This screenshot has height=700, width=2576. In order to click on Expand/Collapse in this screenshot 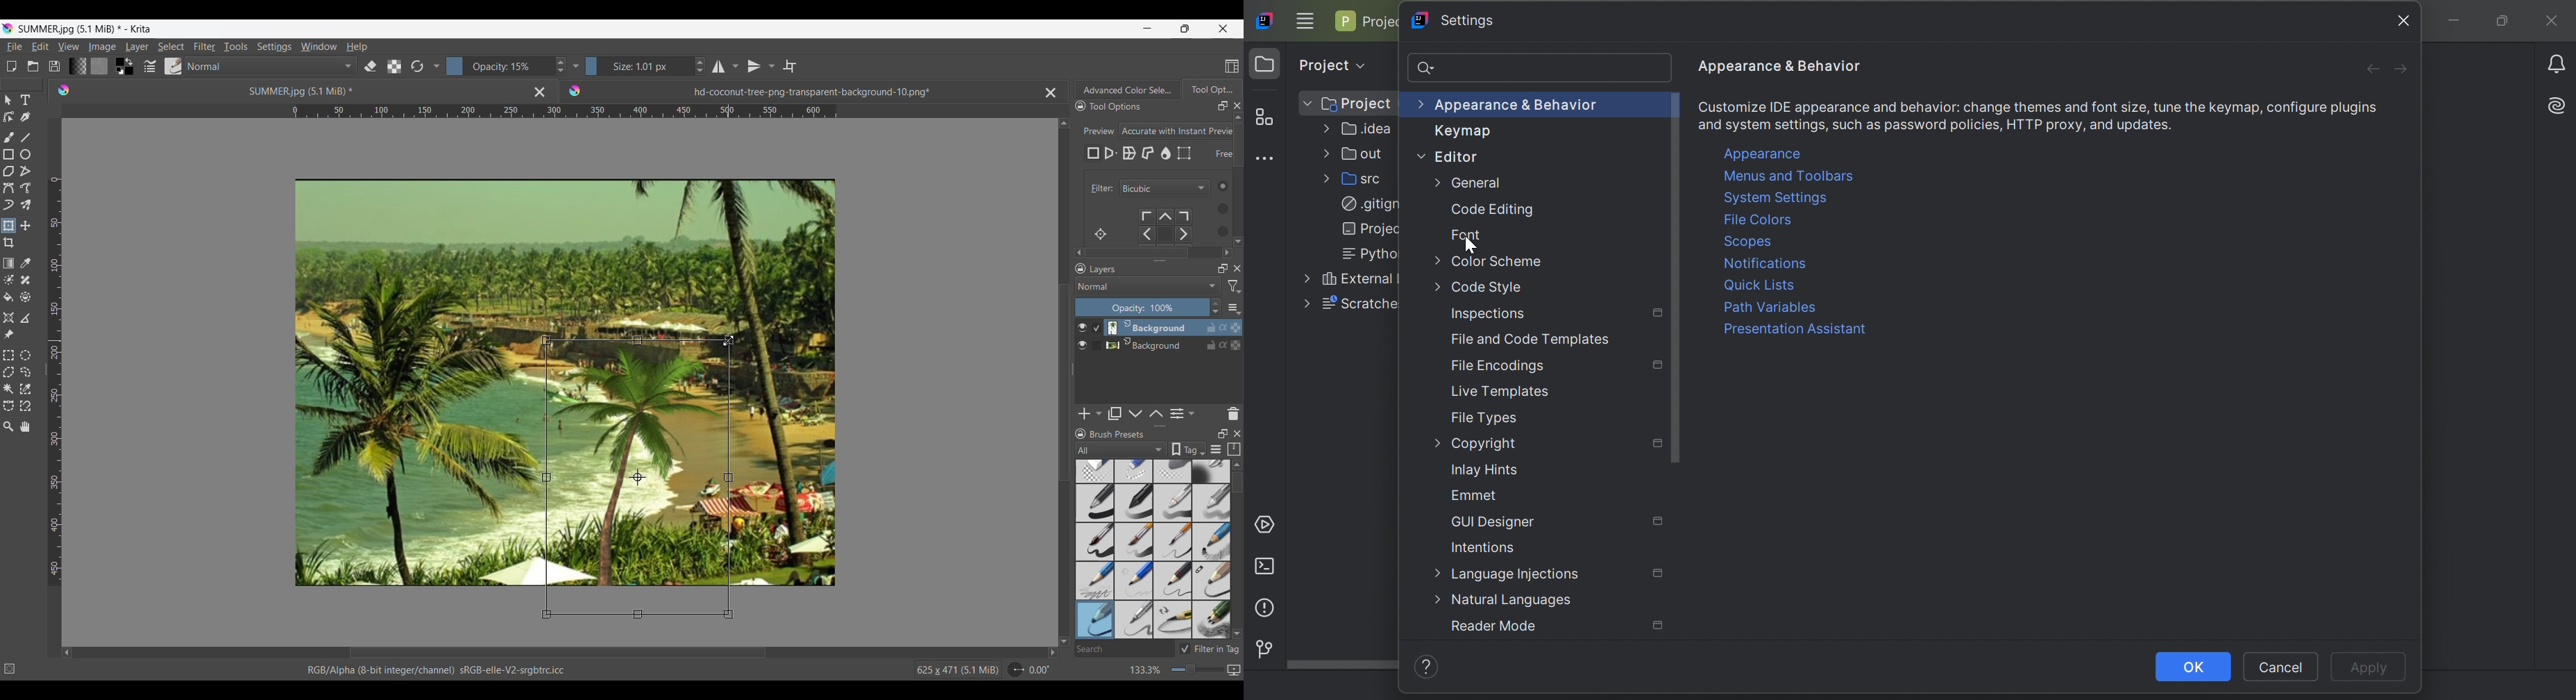, I will do `click(1073, 369)`.